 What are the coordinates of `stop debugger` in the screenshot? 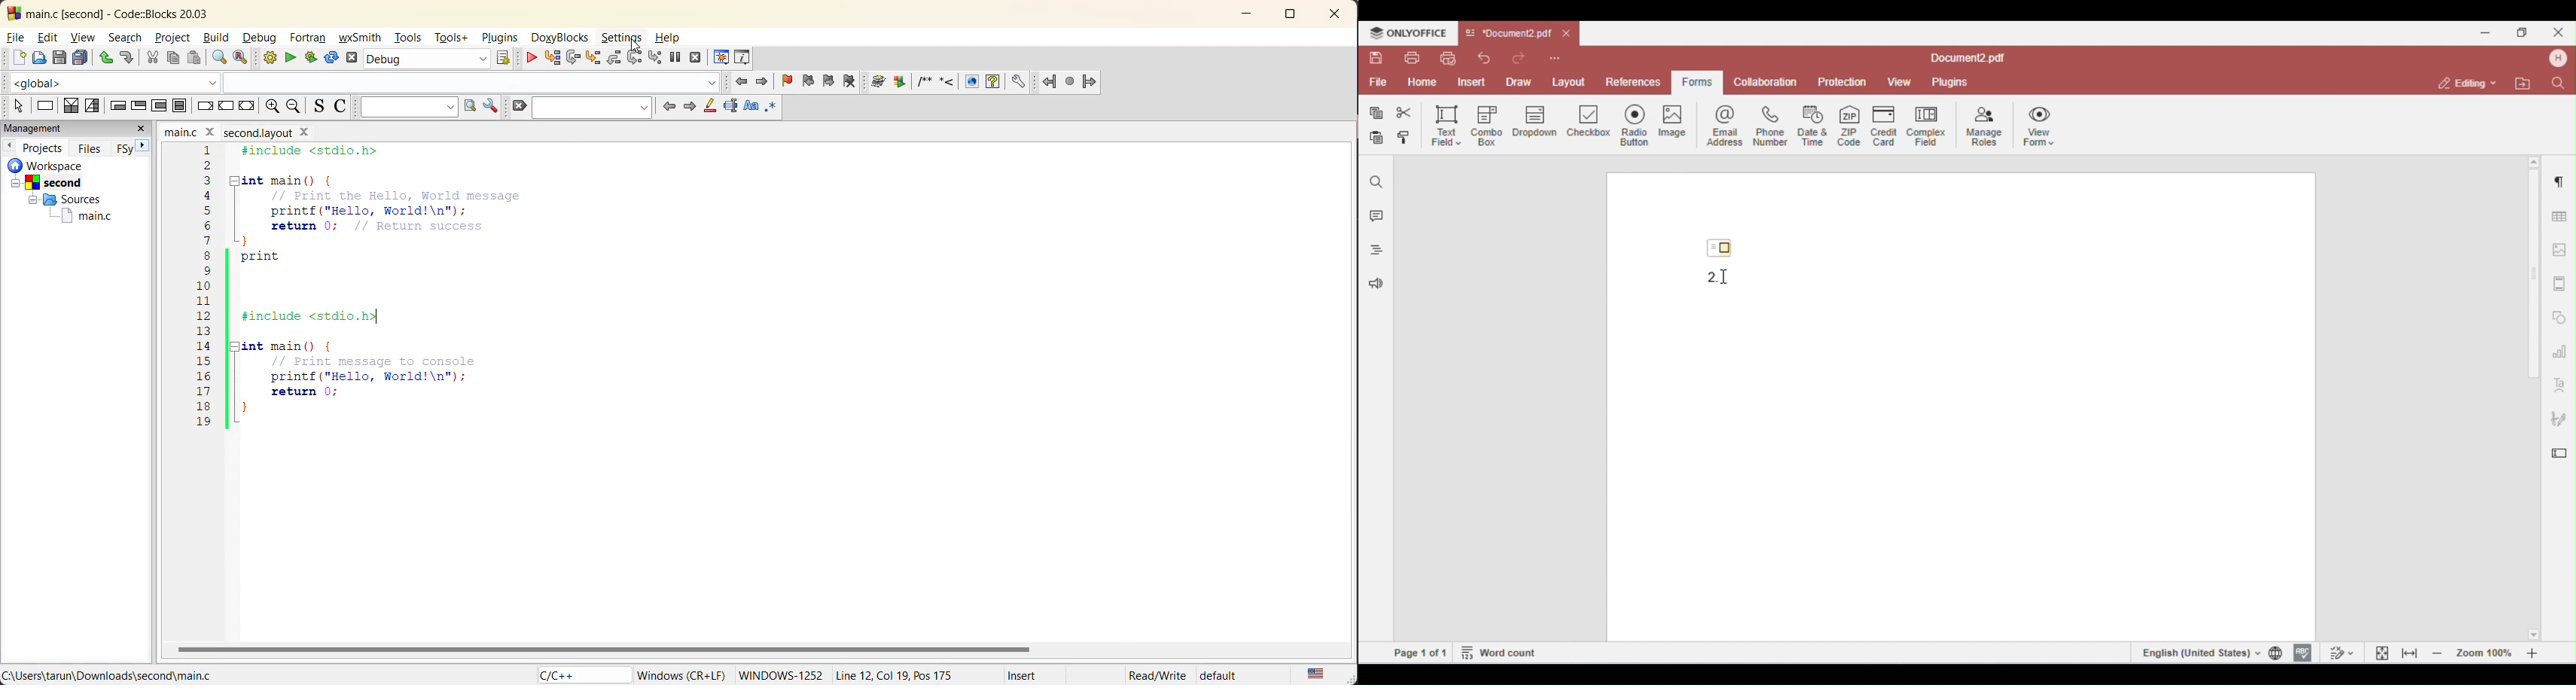 It's located at (697, 59).